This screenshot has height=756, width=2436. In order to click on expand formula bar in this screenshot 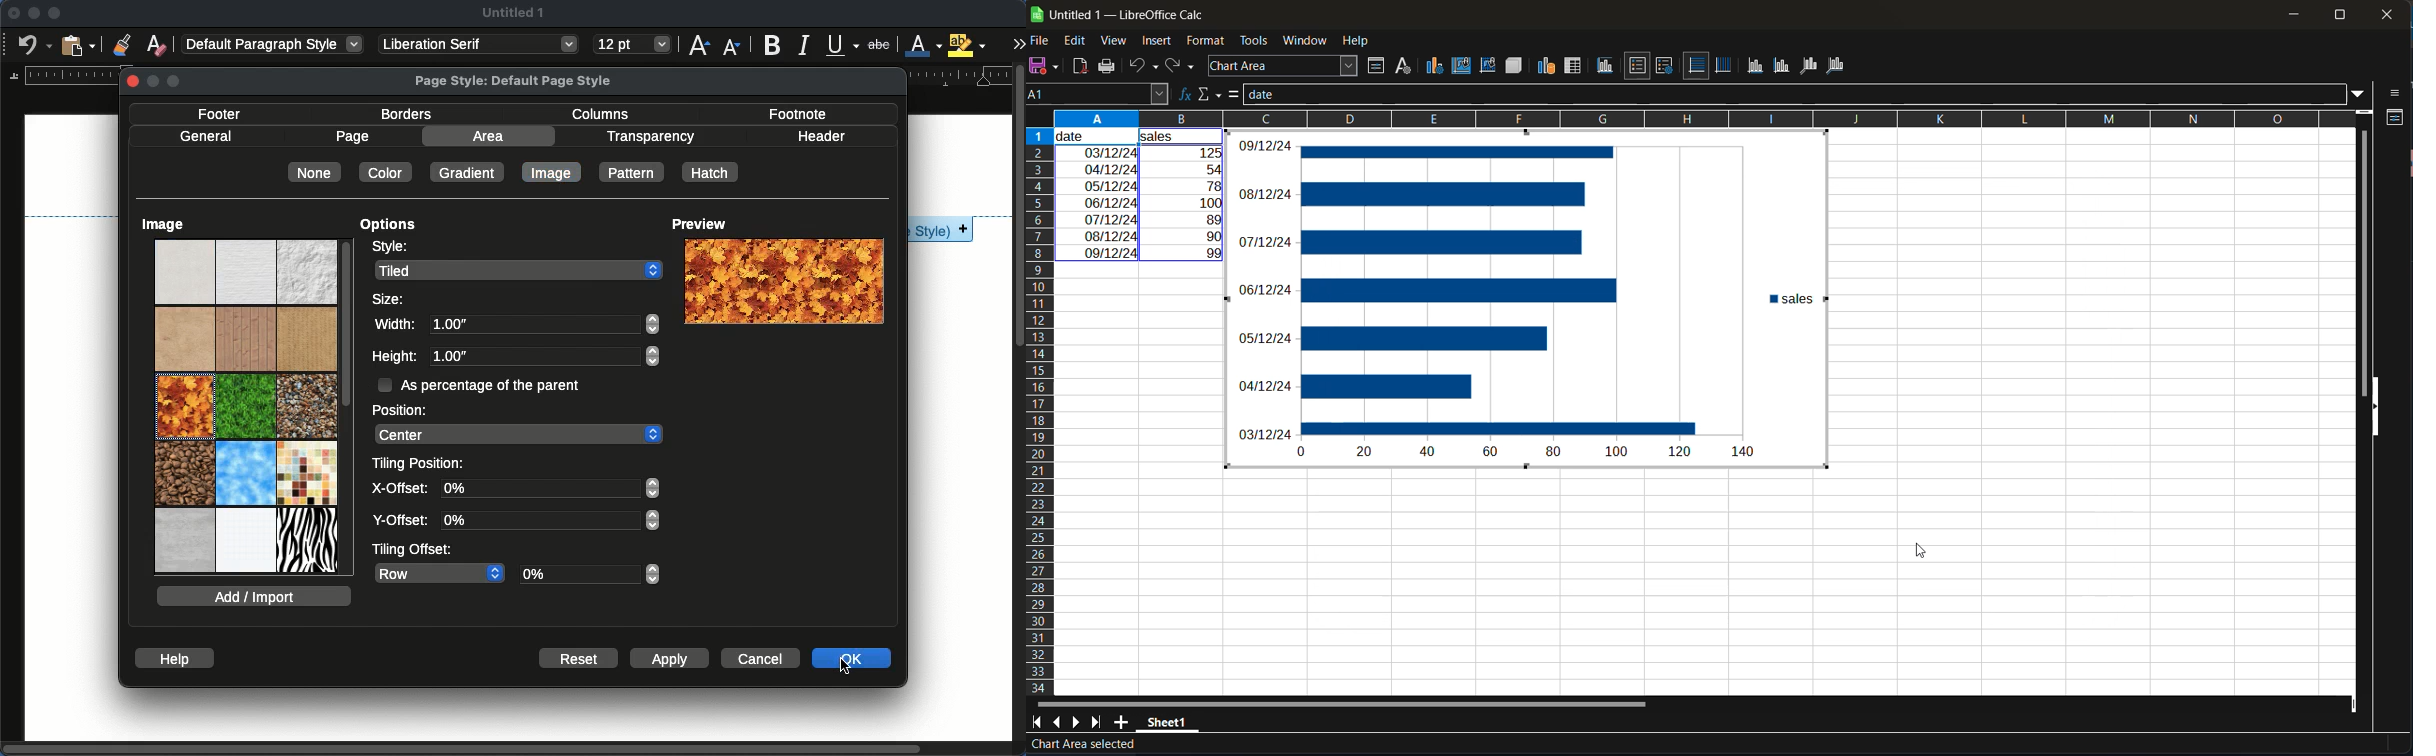, I will do `click(2361, 95)`.